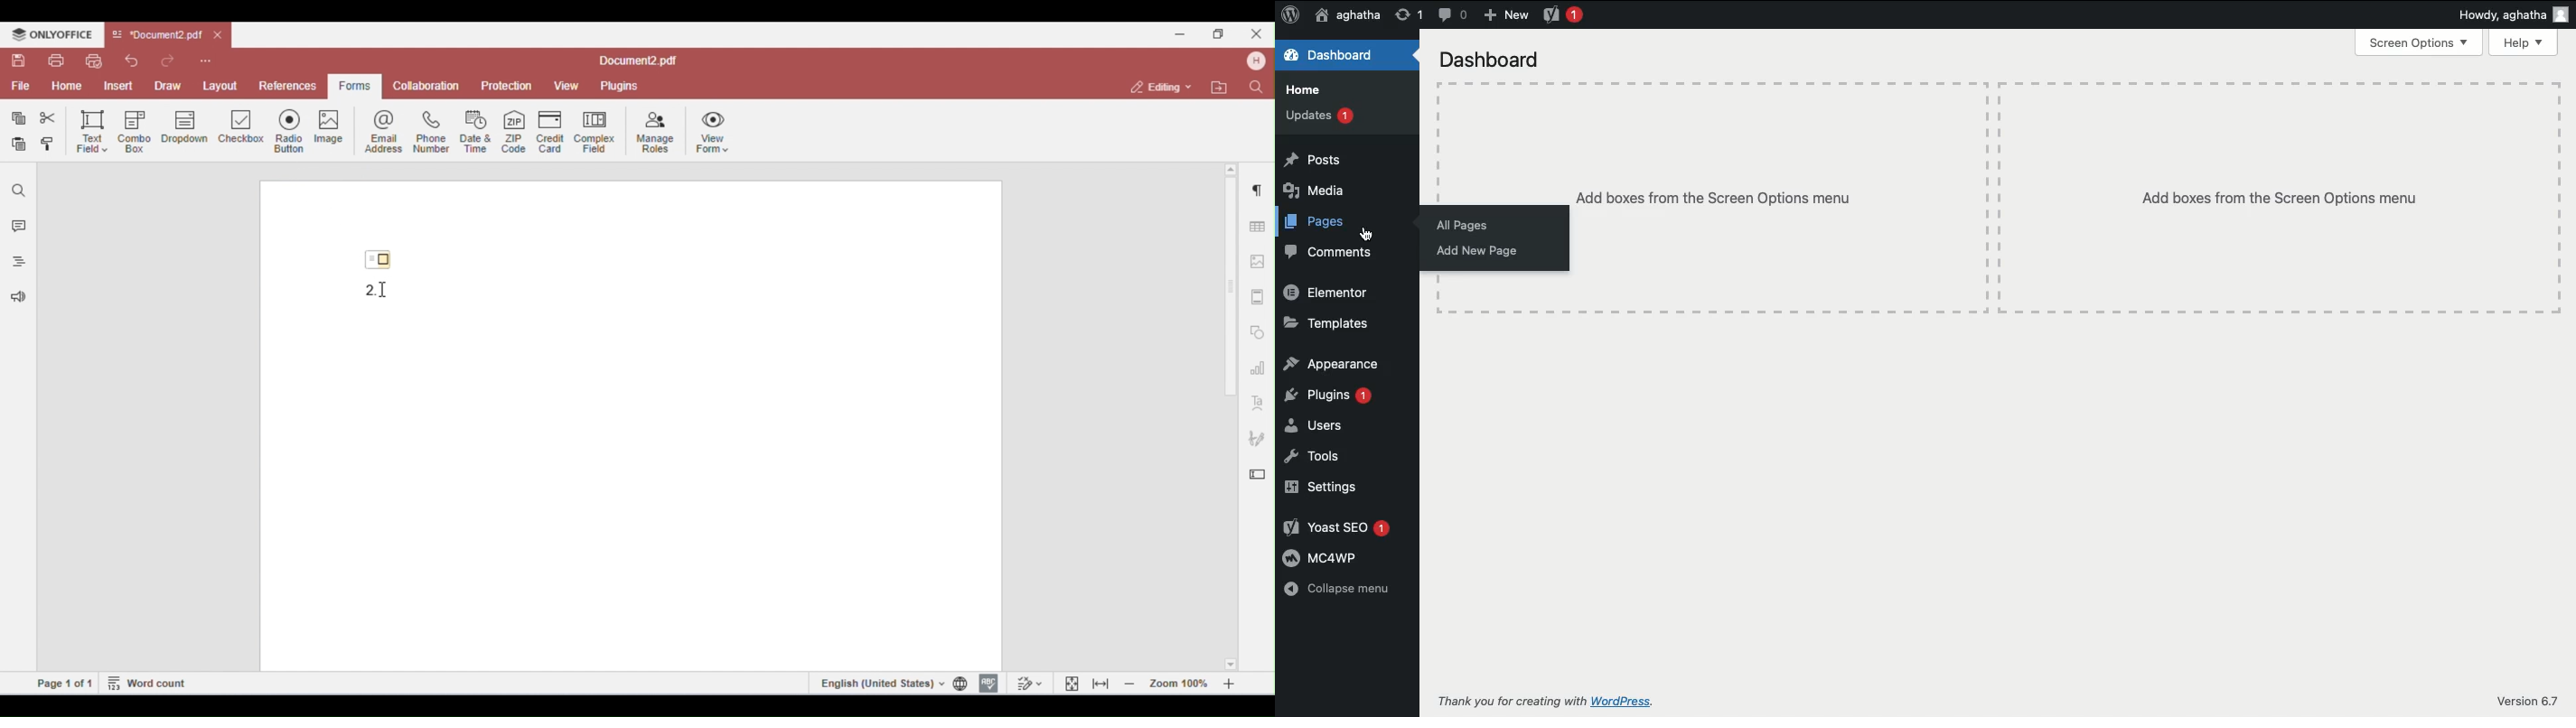 Image resolution: width=2576 pixels, height=728 pixels. I want to click on Templates, so click(1325, 325).